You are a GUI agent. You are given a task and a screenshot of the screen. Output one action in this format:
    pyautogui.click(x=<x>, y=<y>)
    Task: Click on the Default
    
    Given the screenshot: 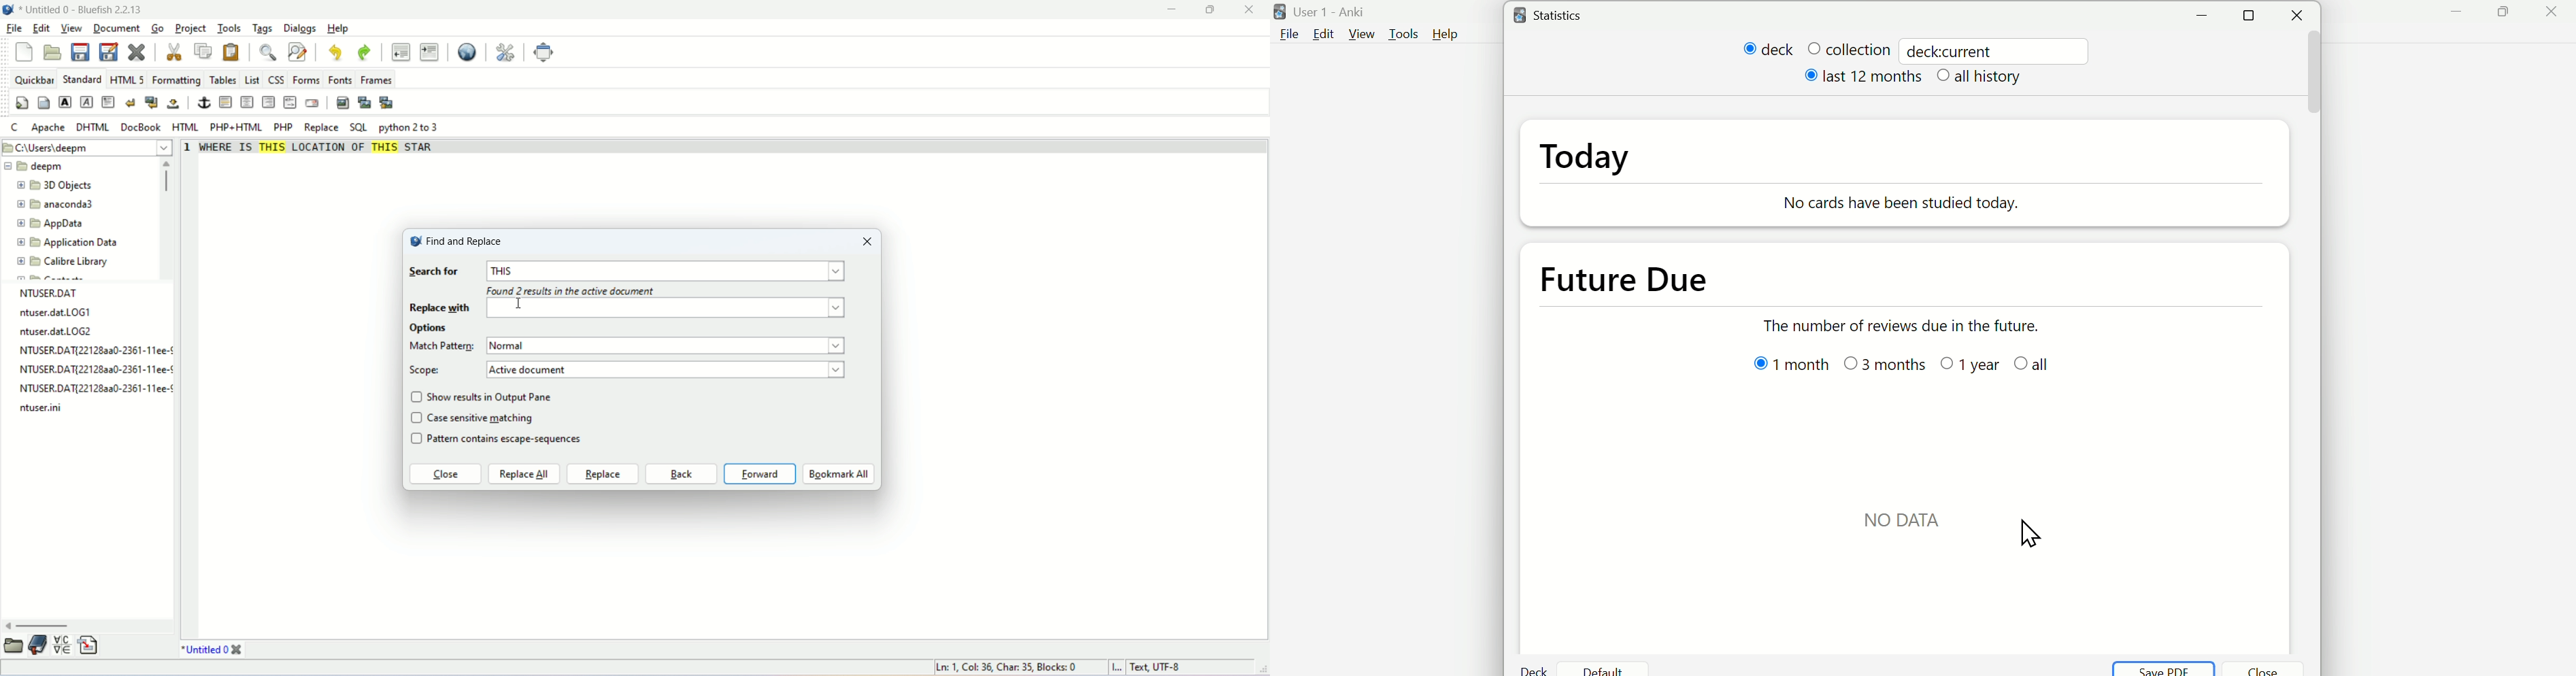 What is the action you would take?
    pyautogui.click(x=1613, y=666)
    